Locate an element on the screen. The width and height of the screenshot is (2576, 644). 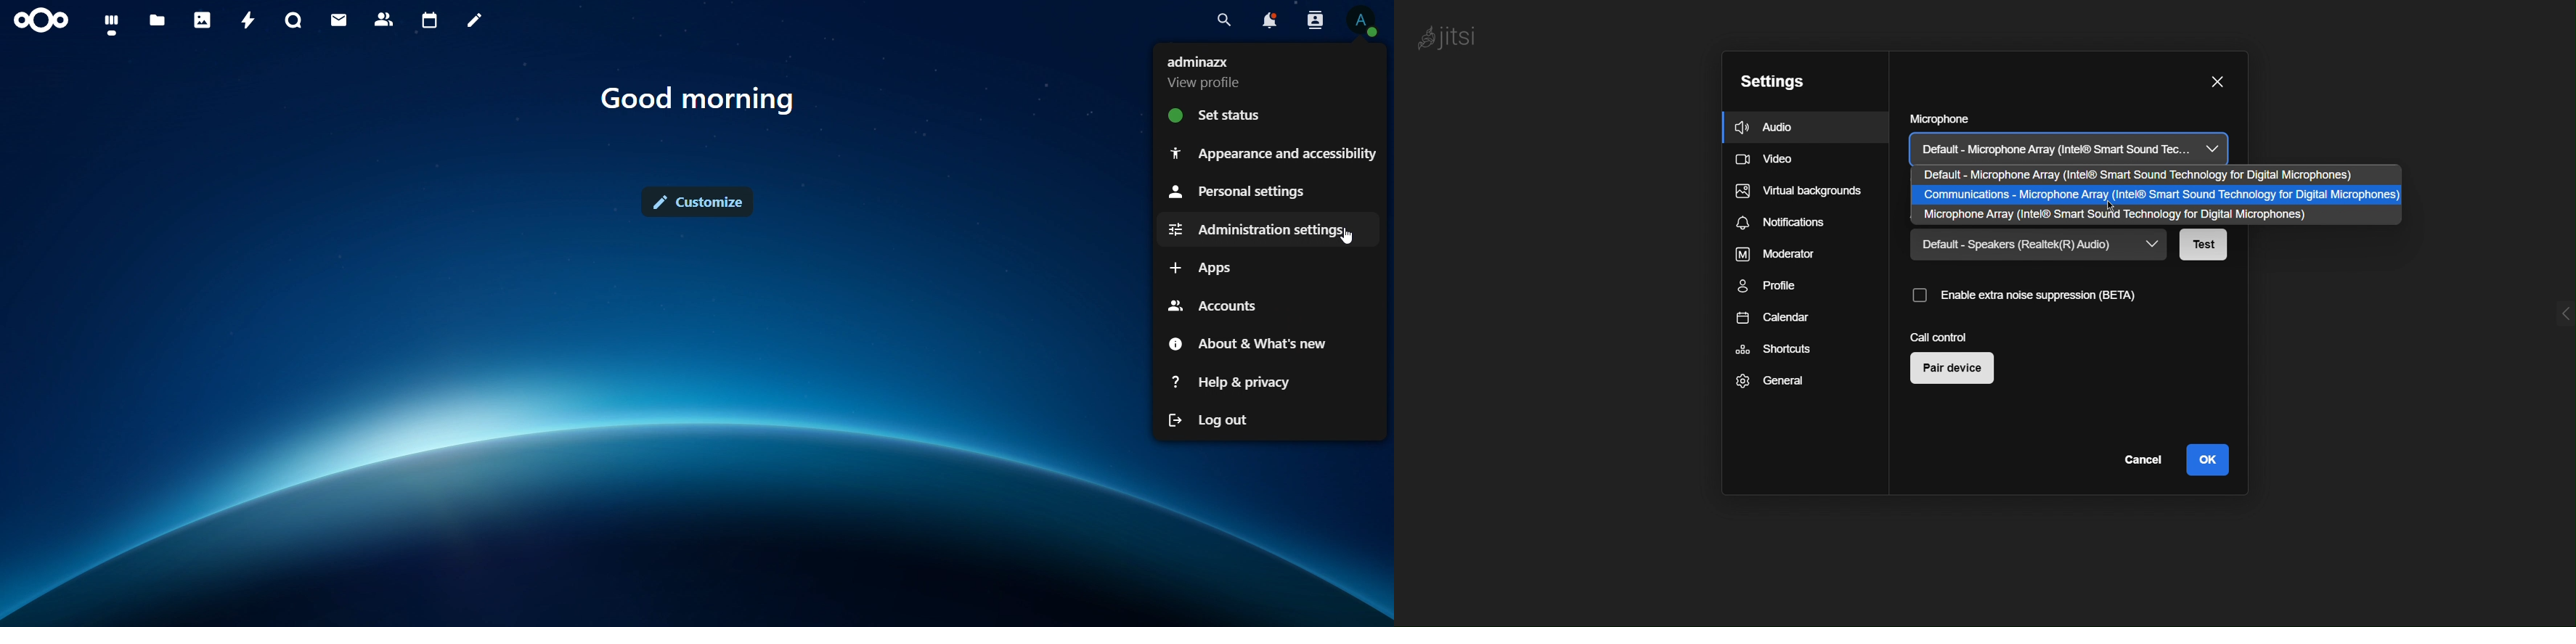
about & what's new is located at coordinates (1246, 343).